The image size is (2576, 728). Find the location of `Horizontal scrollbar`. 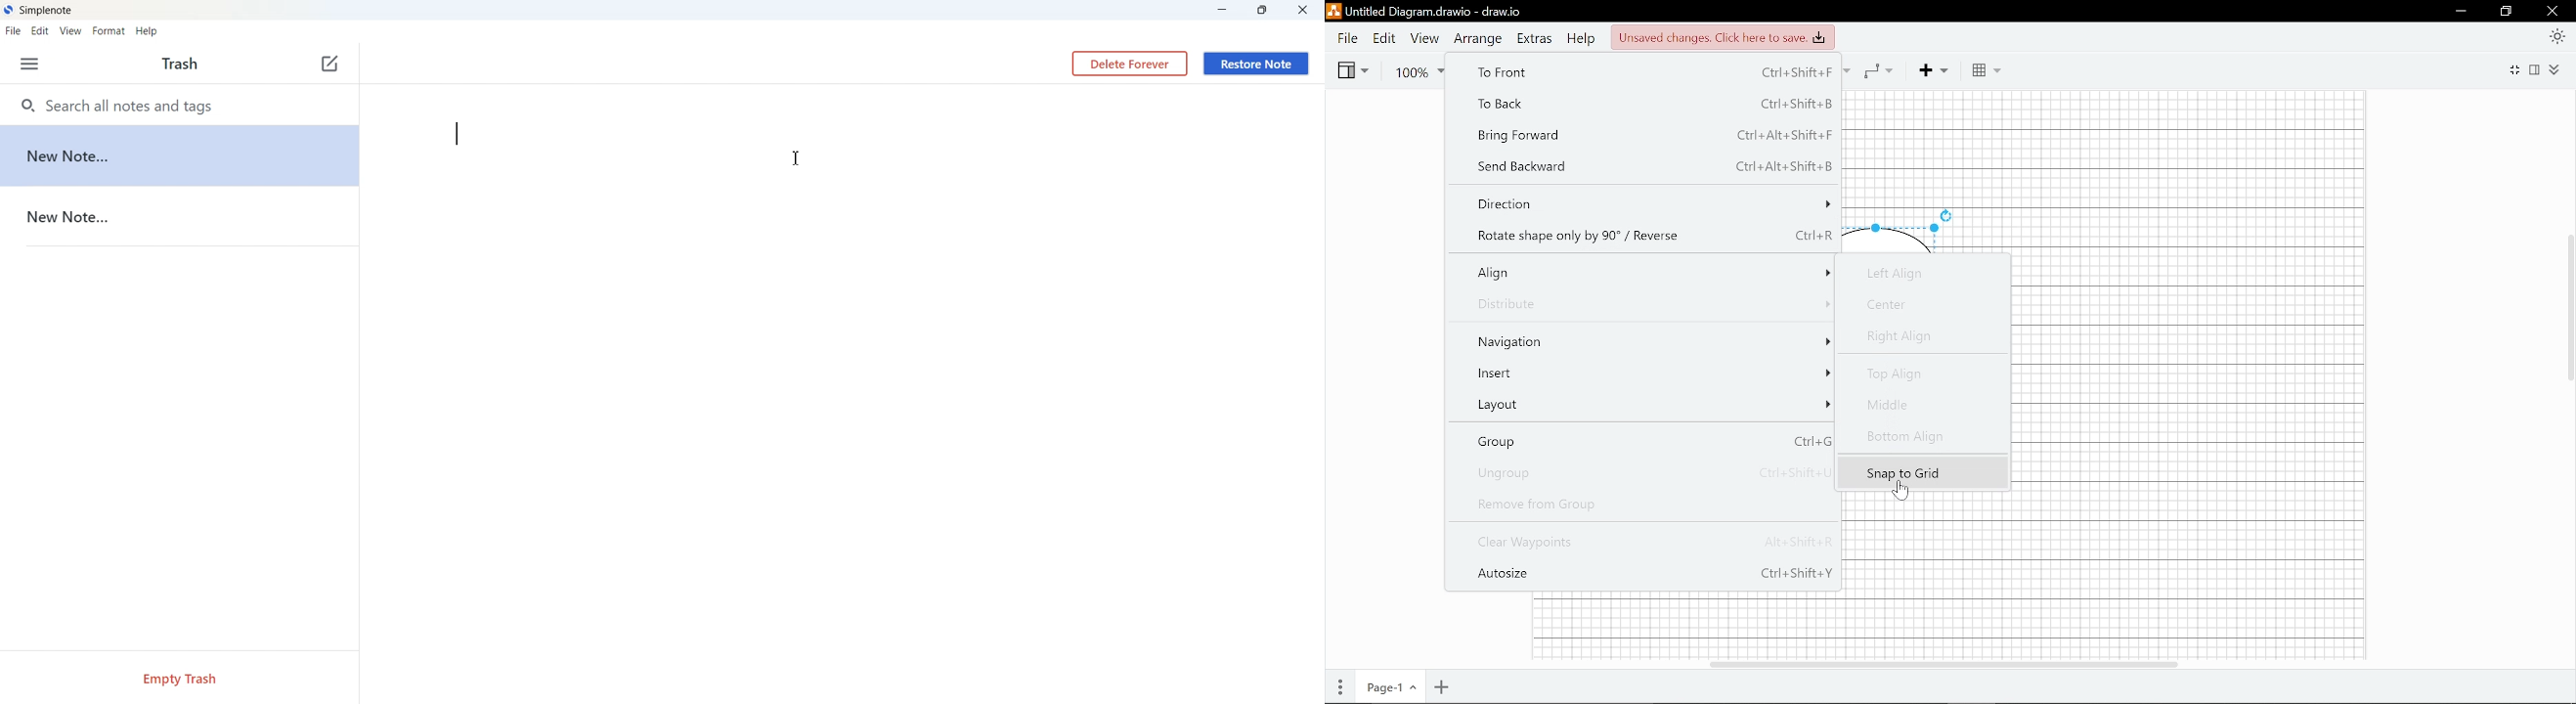

Horizontal scrollbar is located at coordinates (1942, 661).